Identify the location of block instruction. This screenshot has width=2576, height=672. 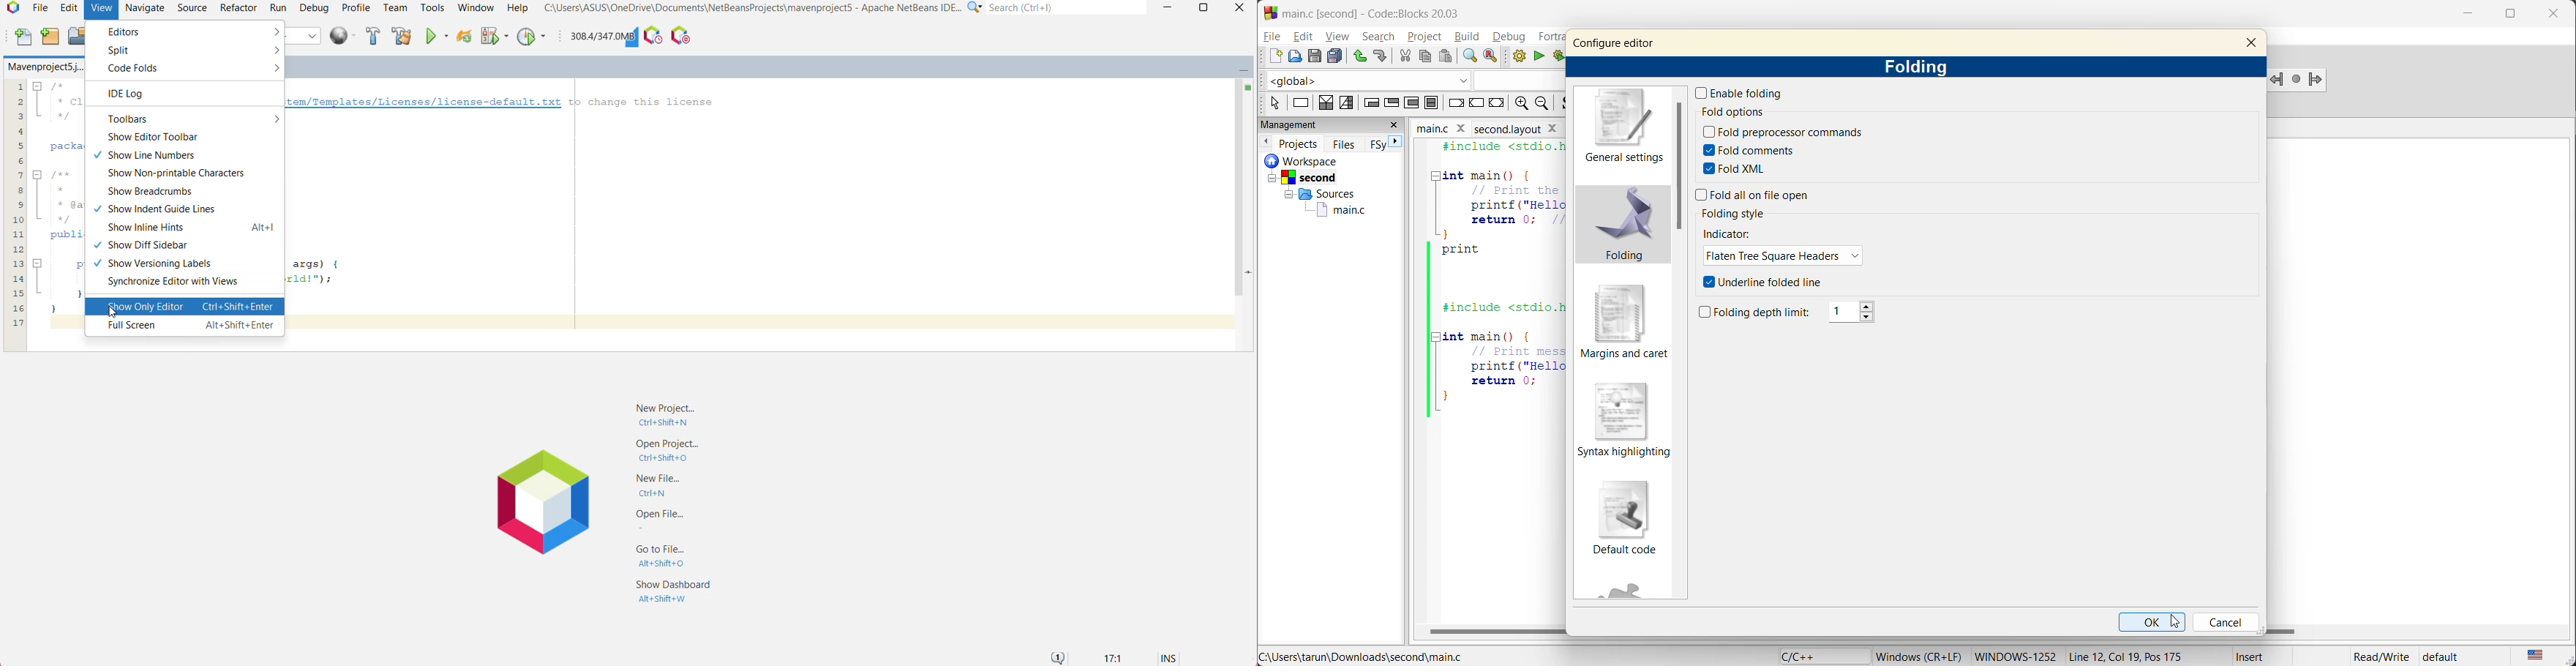
(1431, 102).